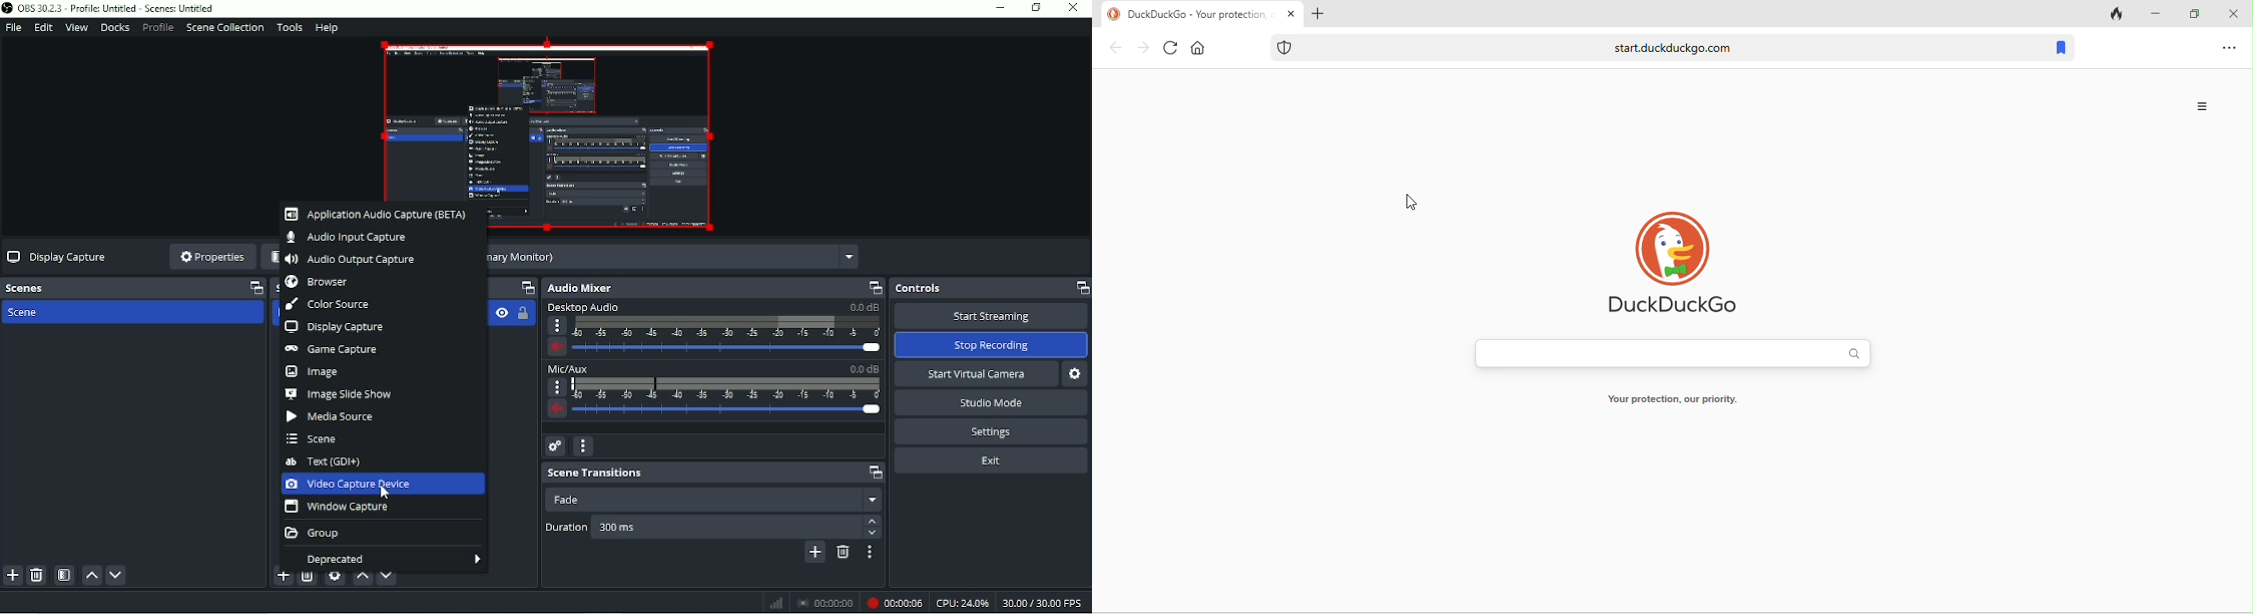 Image resolution: width=2268 pixels, height=616 pixels. I want to click on Pointer, so click(391, 494).